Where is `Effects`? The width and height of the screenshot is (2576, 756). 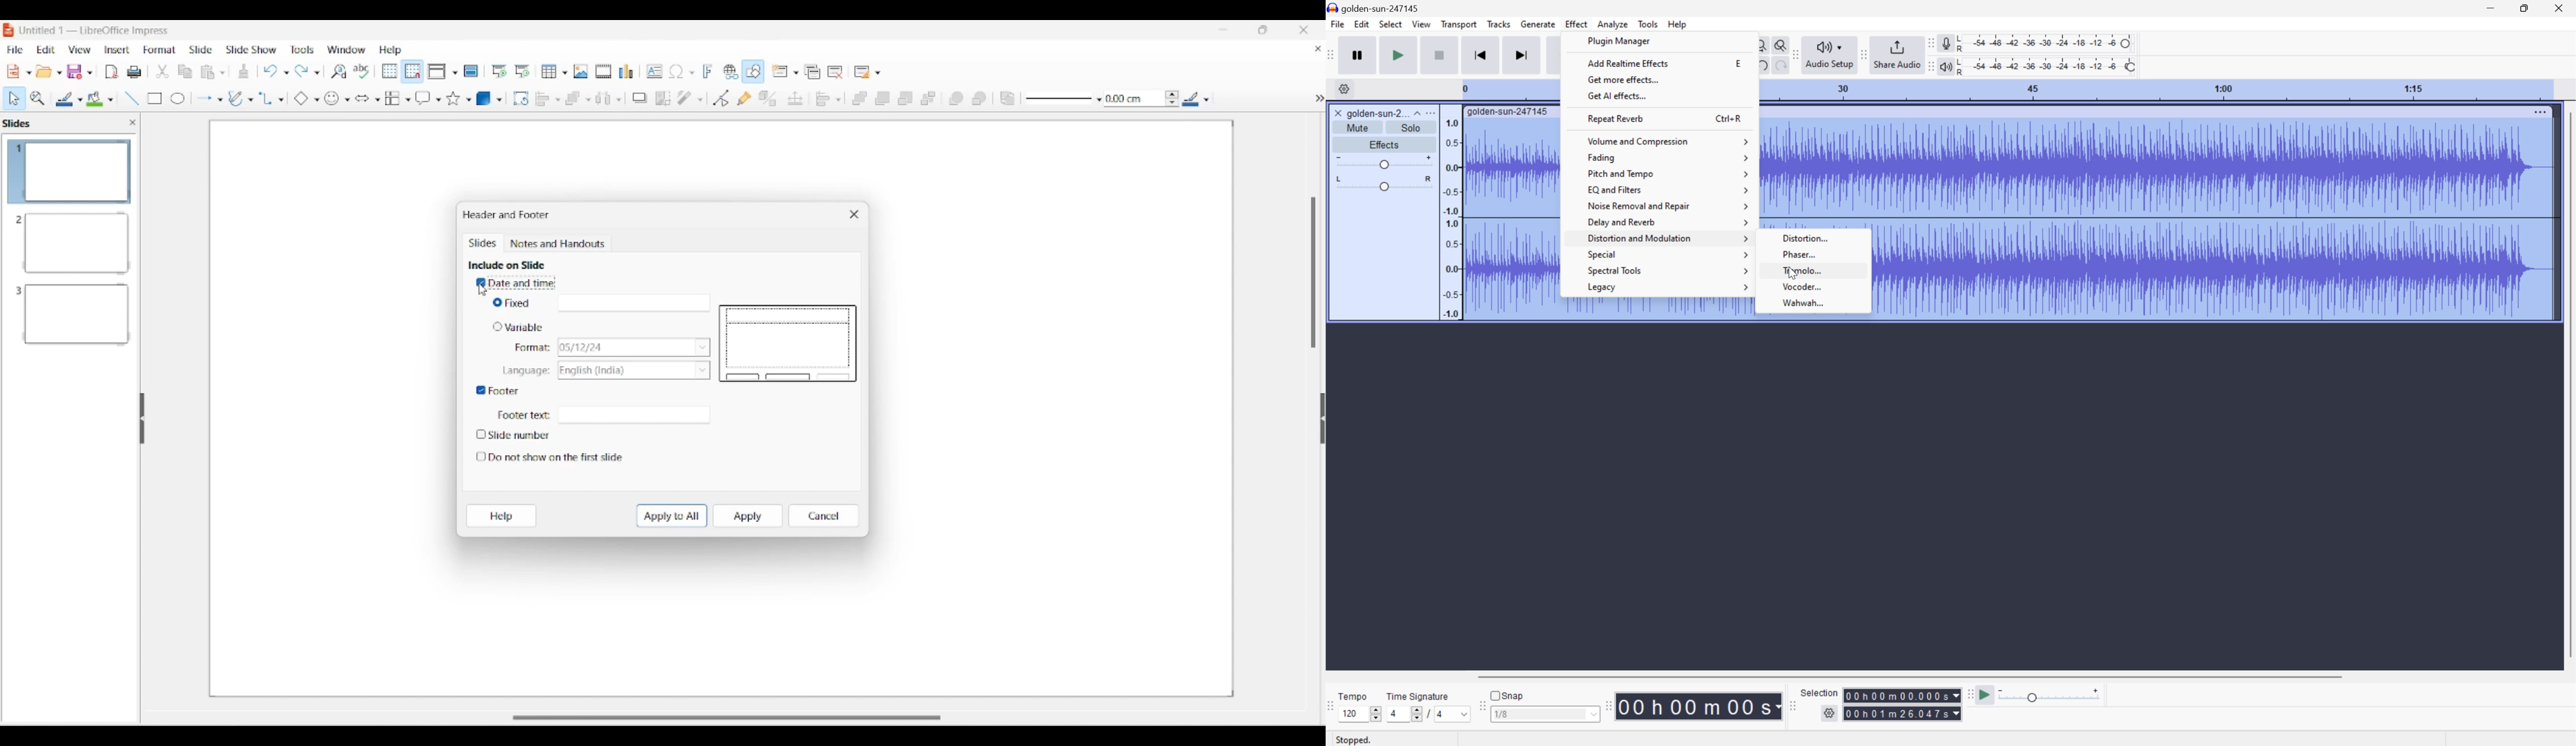
Effects is located at coordinates (1385, 145).